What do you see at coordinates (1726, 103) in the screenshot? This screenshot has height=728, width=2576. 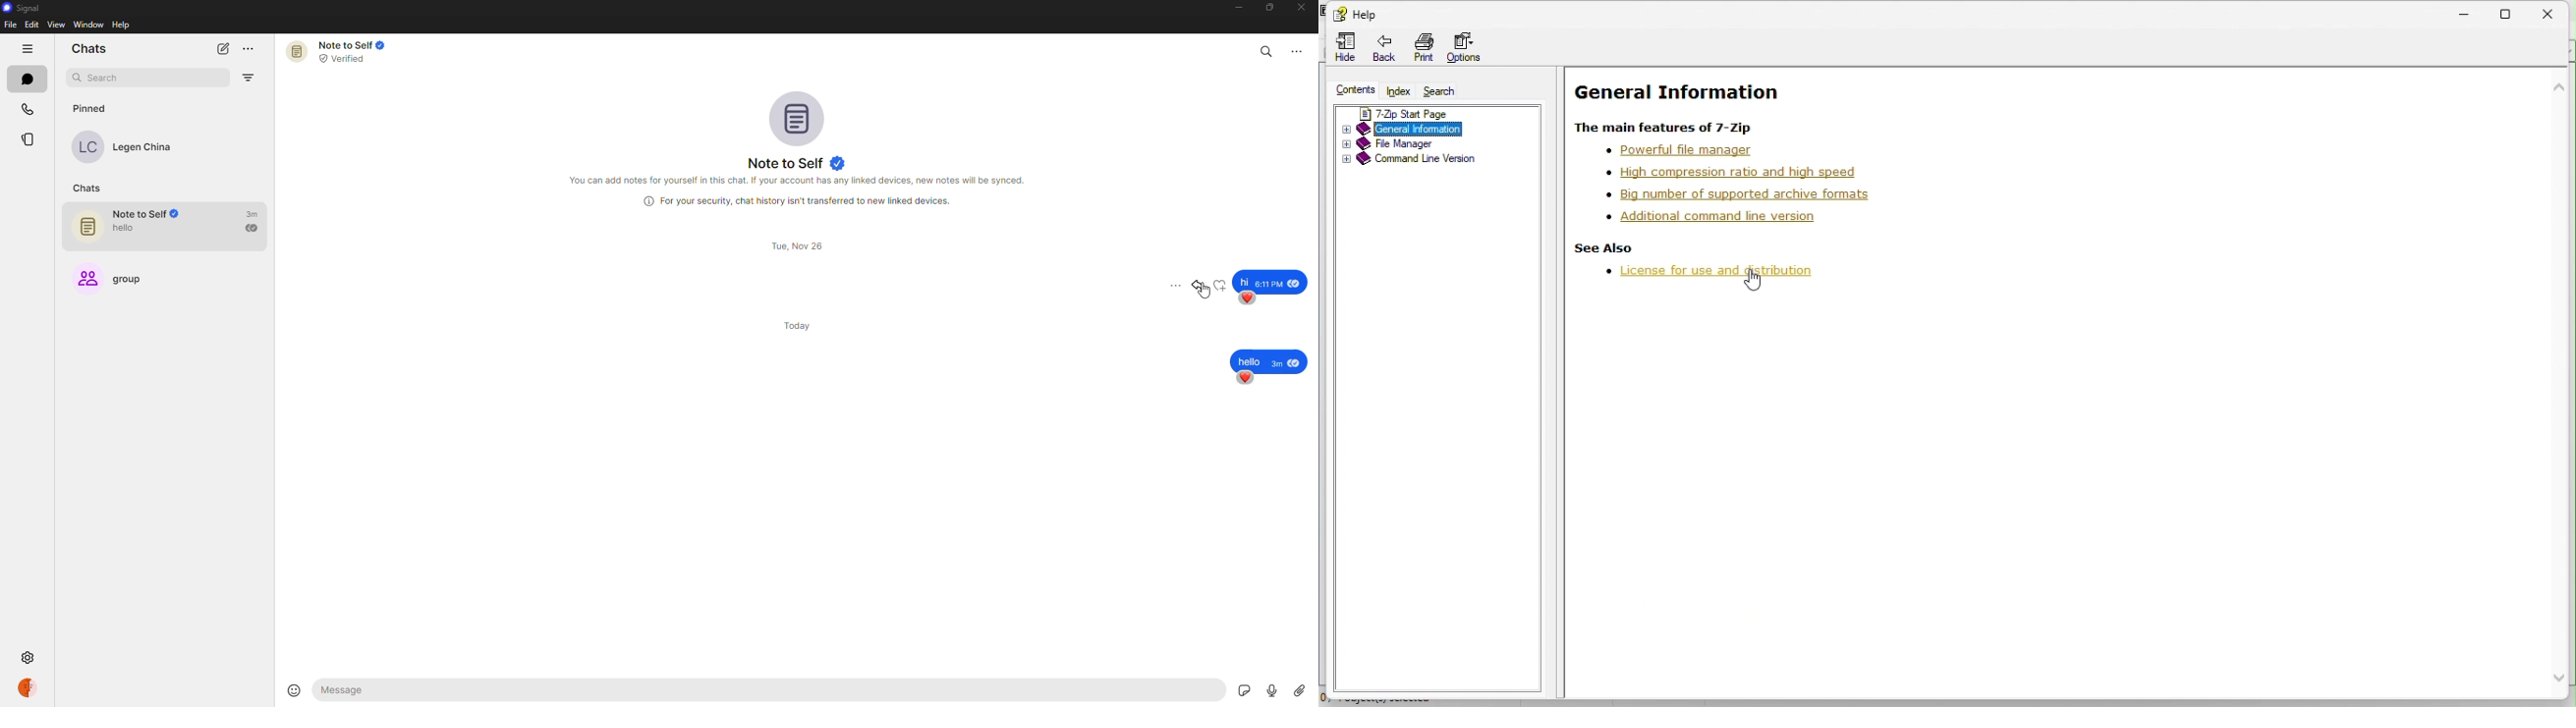 I see `General information The main features of 7-ZIP` at bounding box center [1726, 103].